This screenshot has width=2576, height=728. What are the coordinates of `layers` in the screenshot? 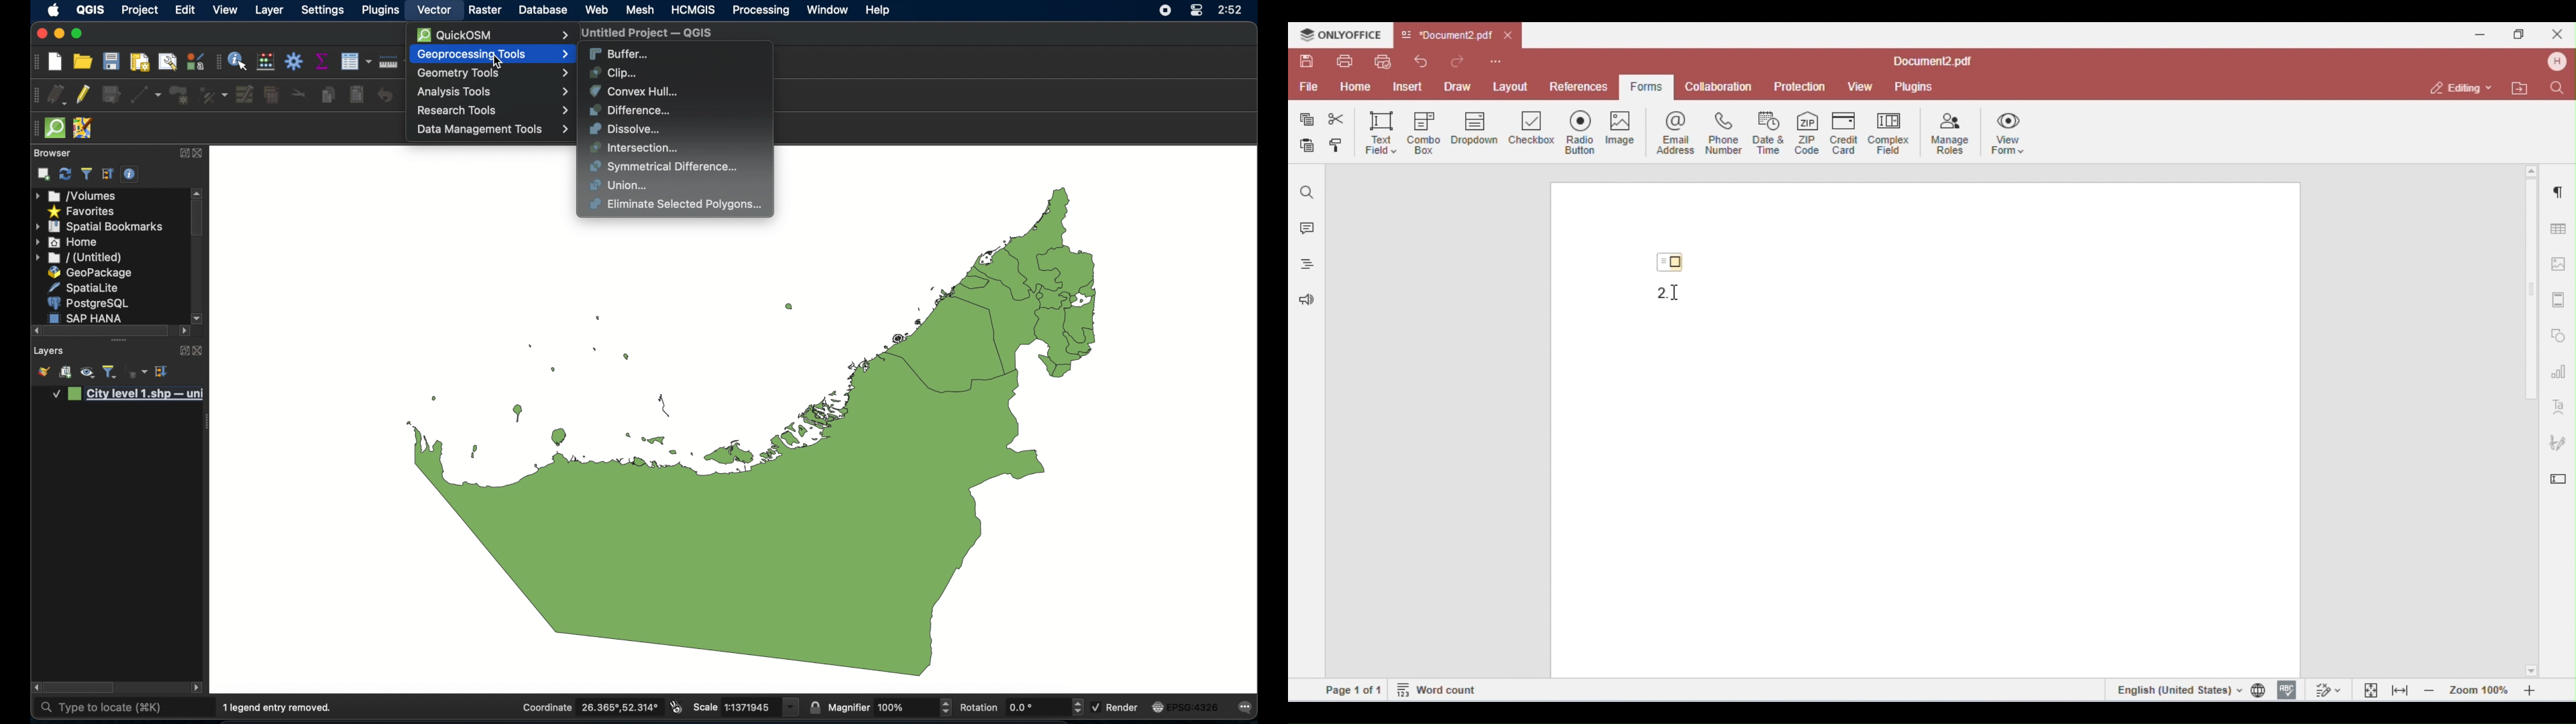 It's located at (49, 351).